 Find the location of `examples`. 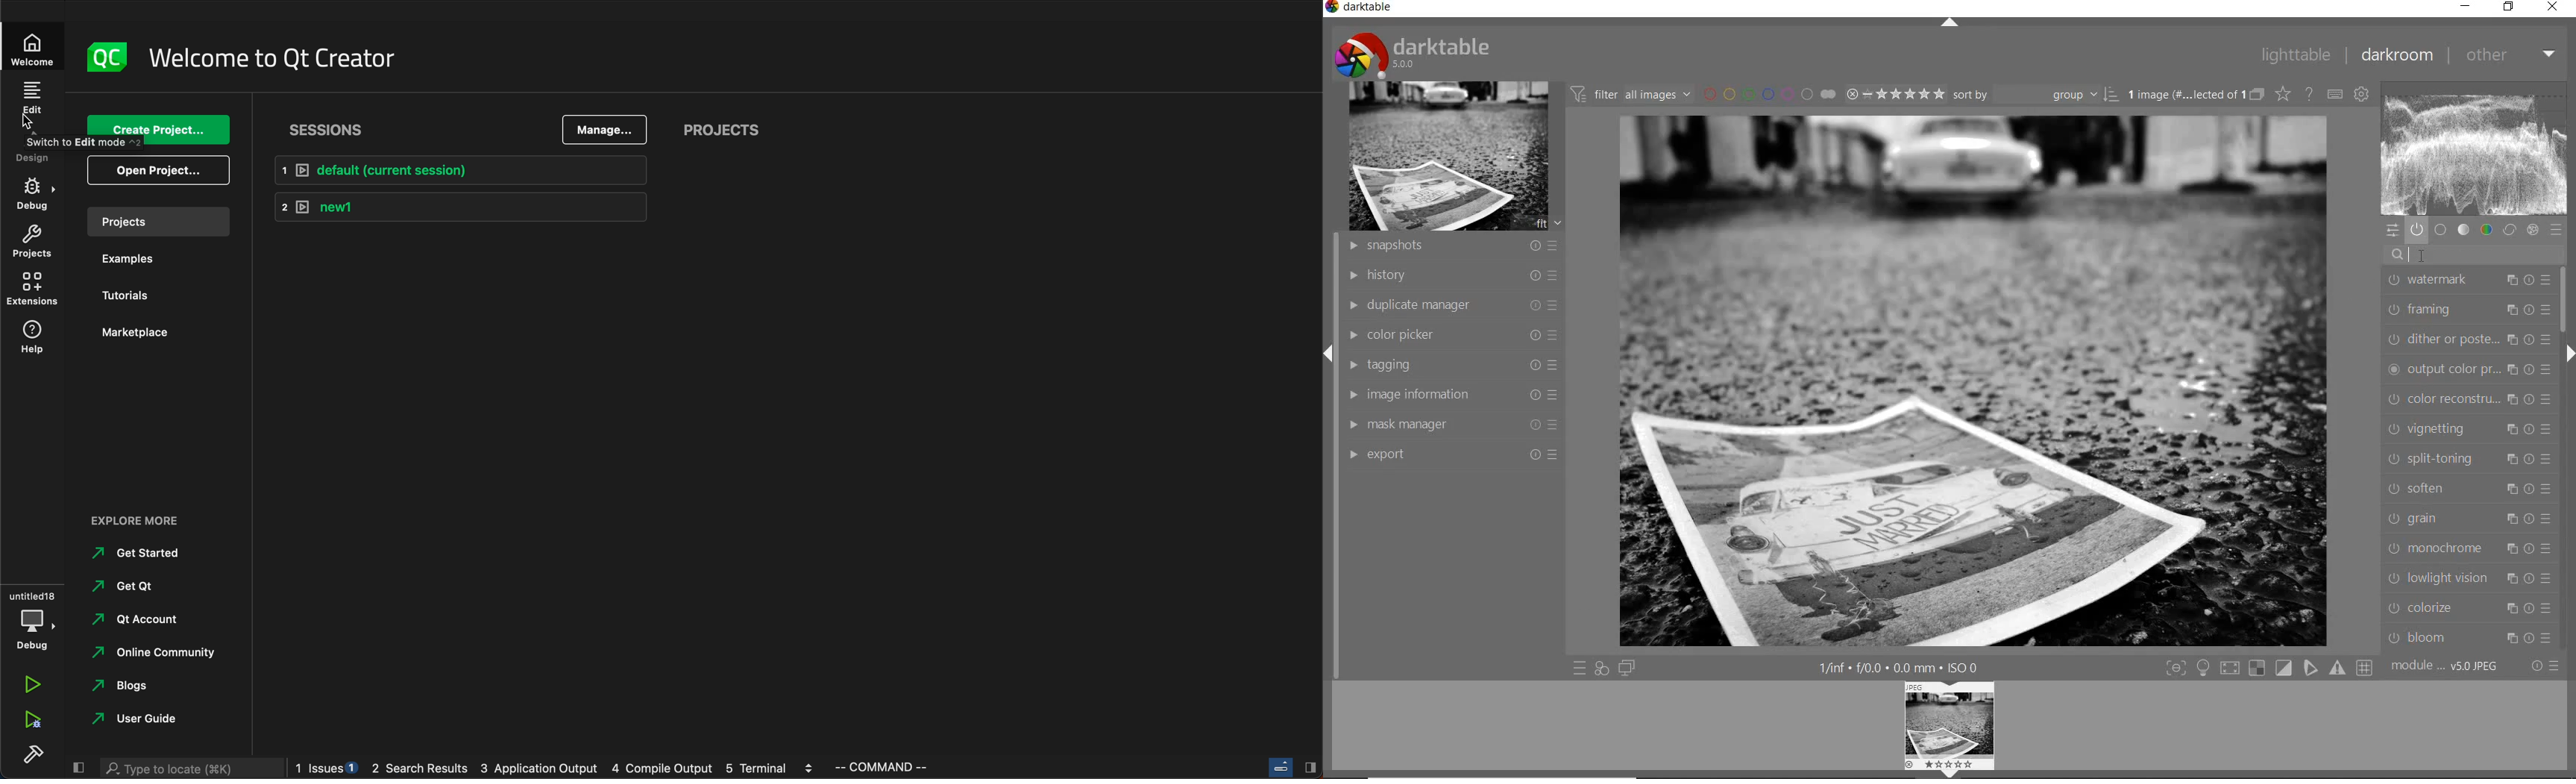

examples is located at coordinates (130, 259).